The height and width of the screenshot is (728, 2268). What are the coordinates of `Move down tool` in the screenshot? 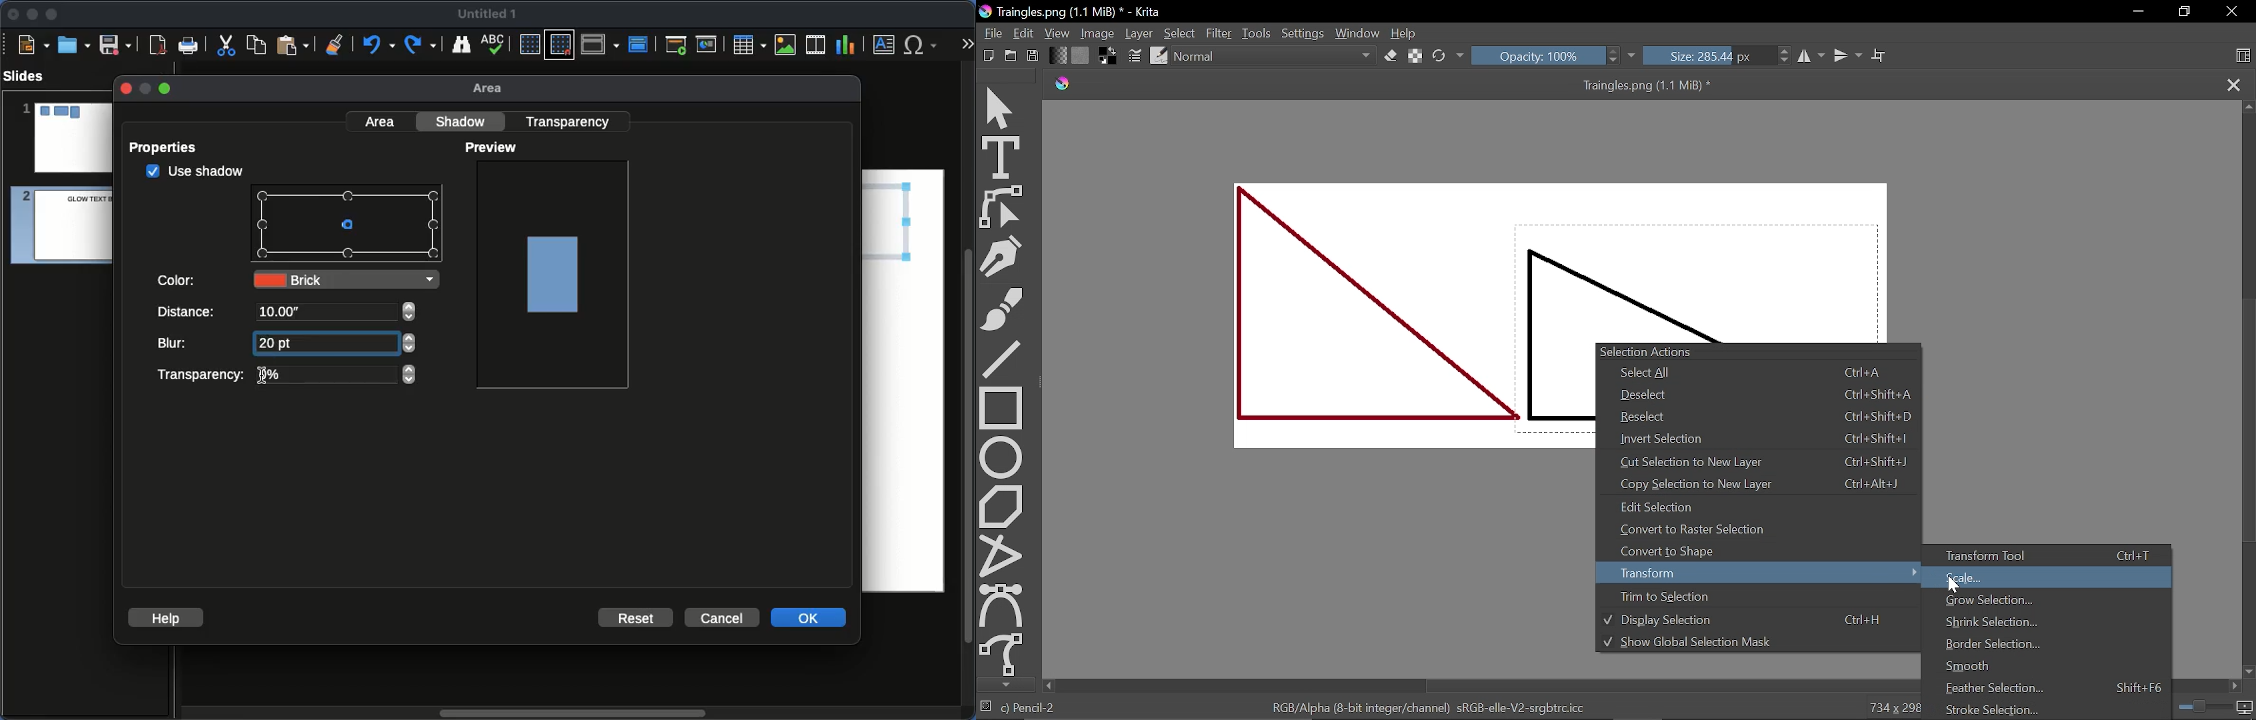 It's located at (1003, 685).